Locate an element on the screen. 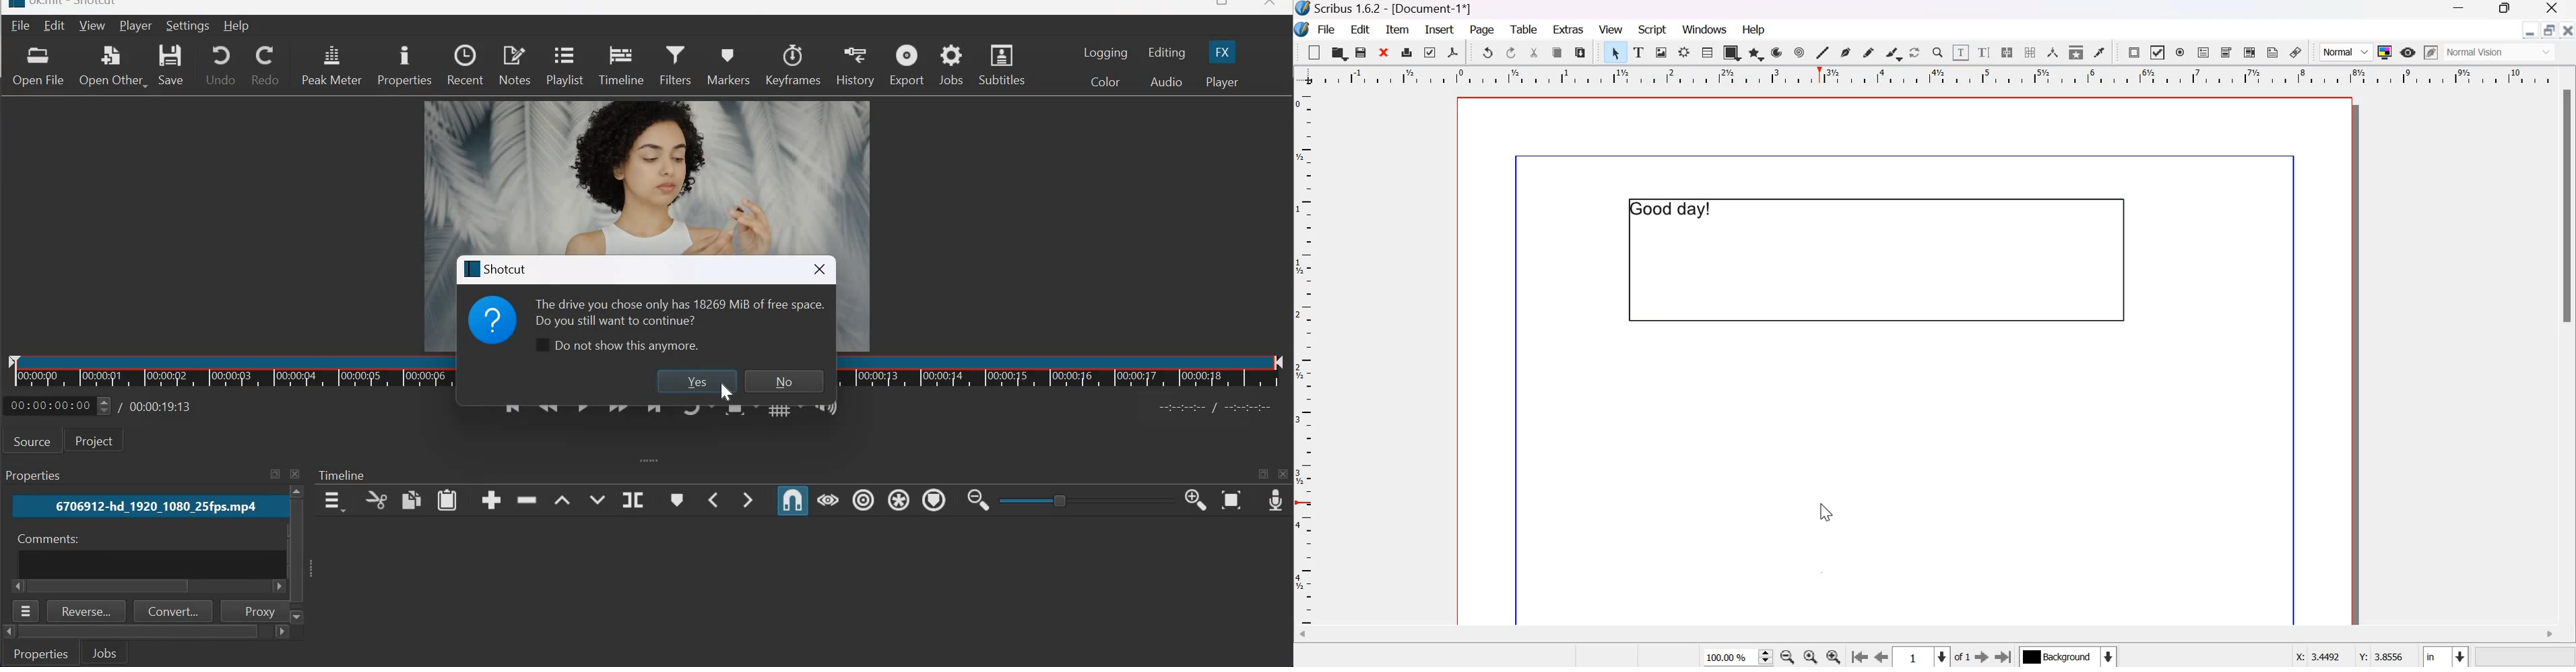 The image size is (2576, 672). Player is located at coordinates (135, 26).